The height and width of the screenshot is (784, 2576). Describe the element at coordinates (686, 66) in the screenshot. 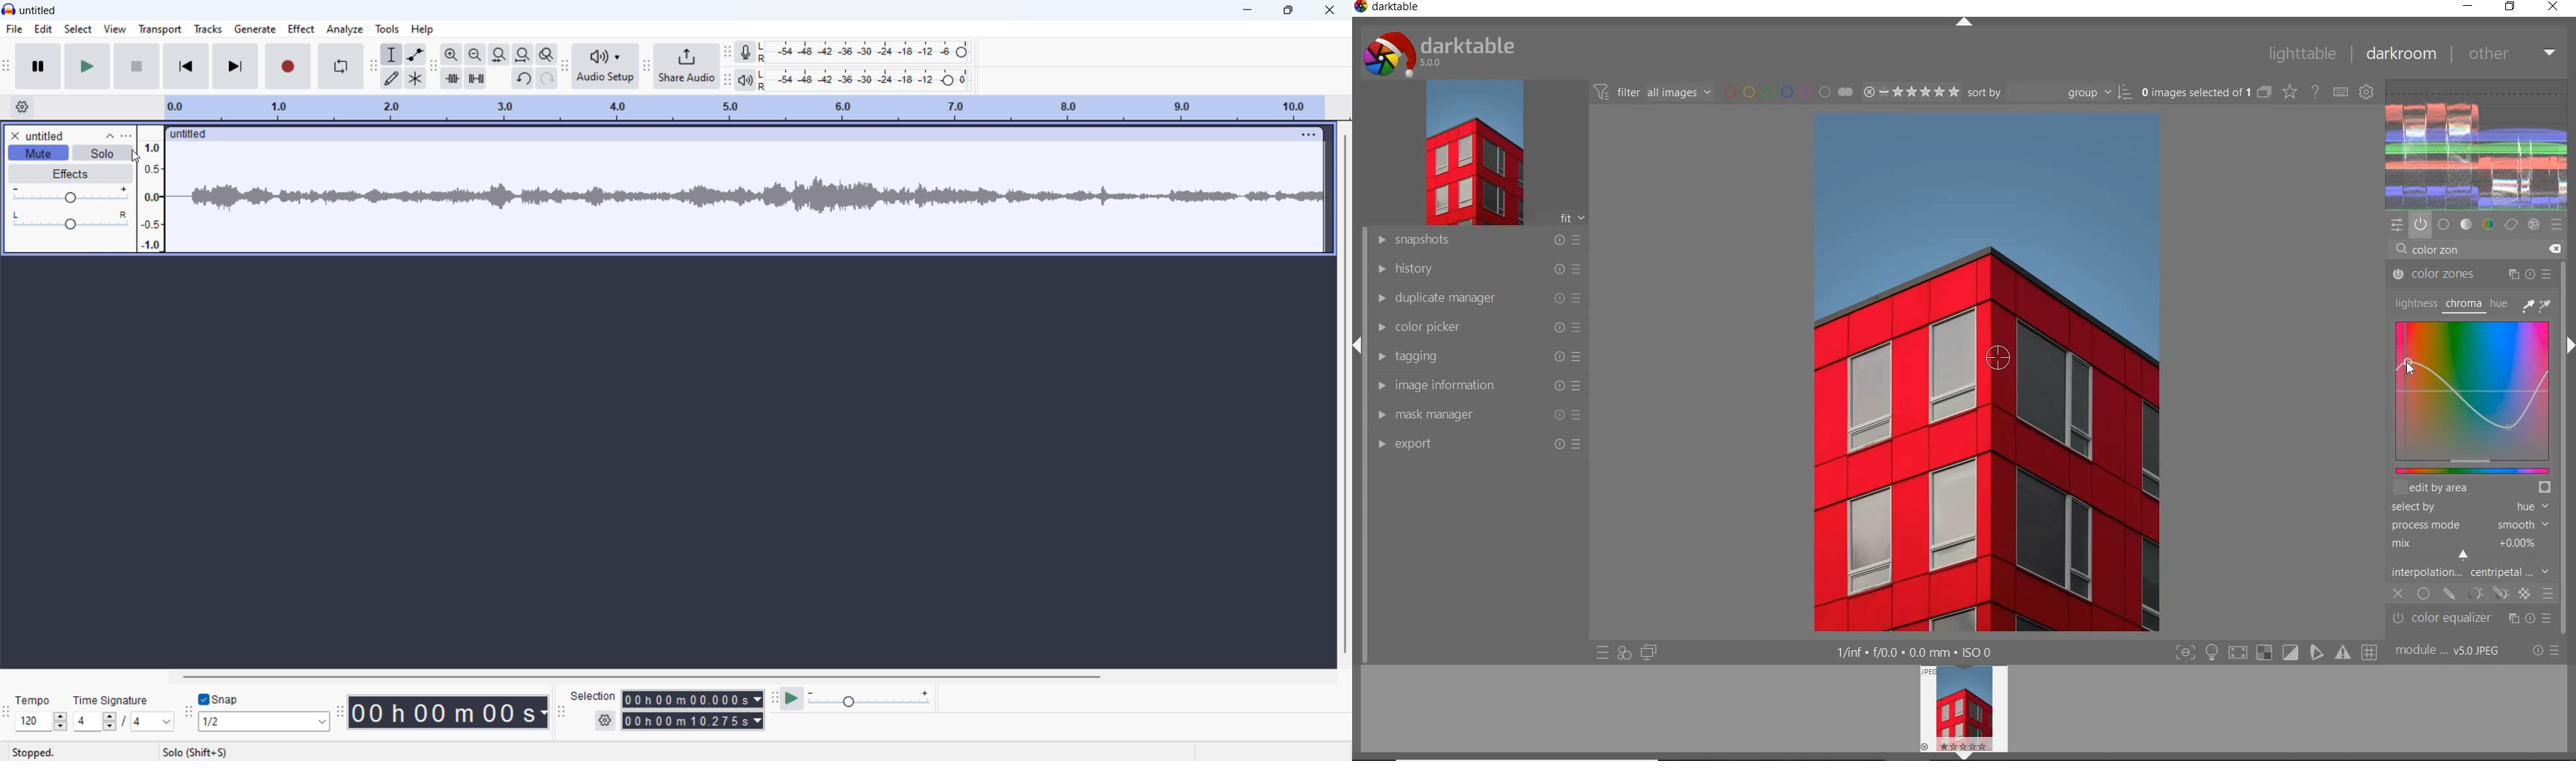

I see `share audio` at that location.